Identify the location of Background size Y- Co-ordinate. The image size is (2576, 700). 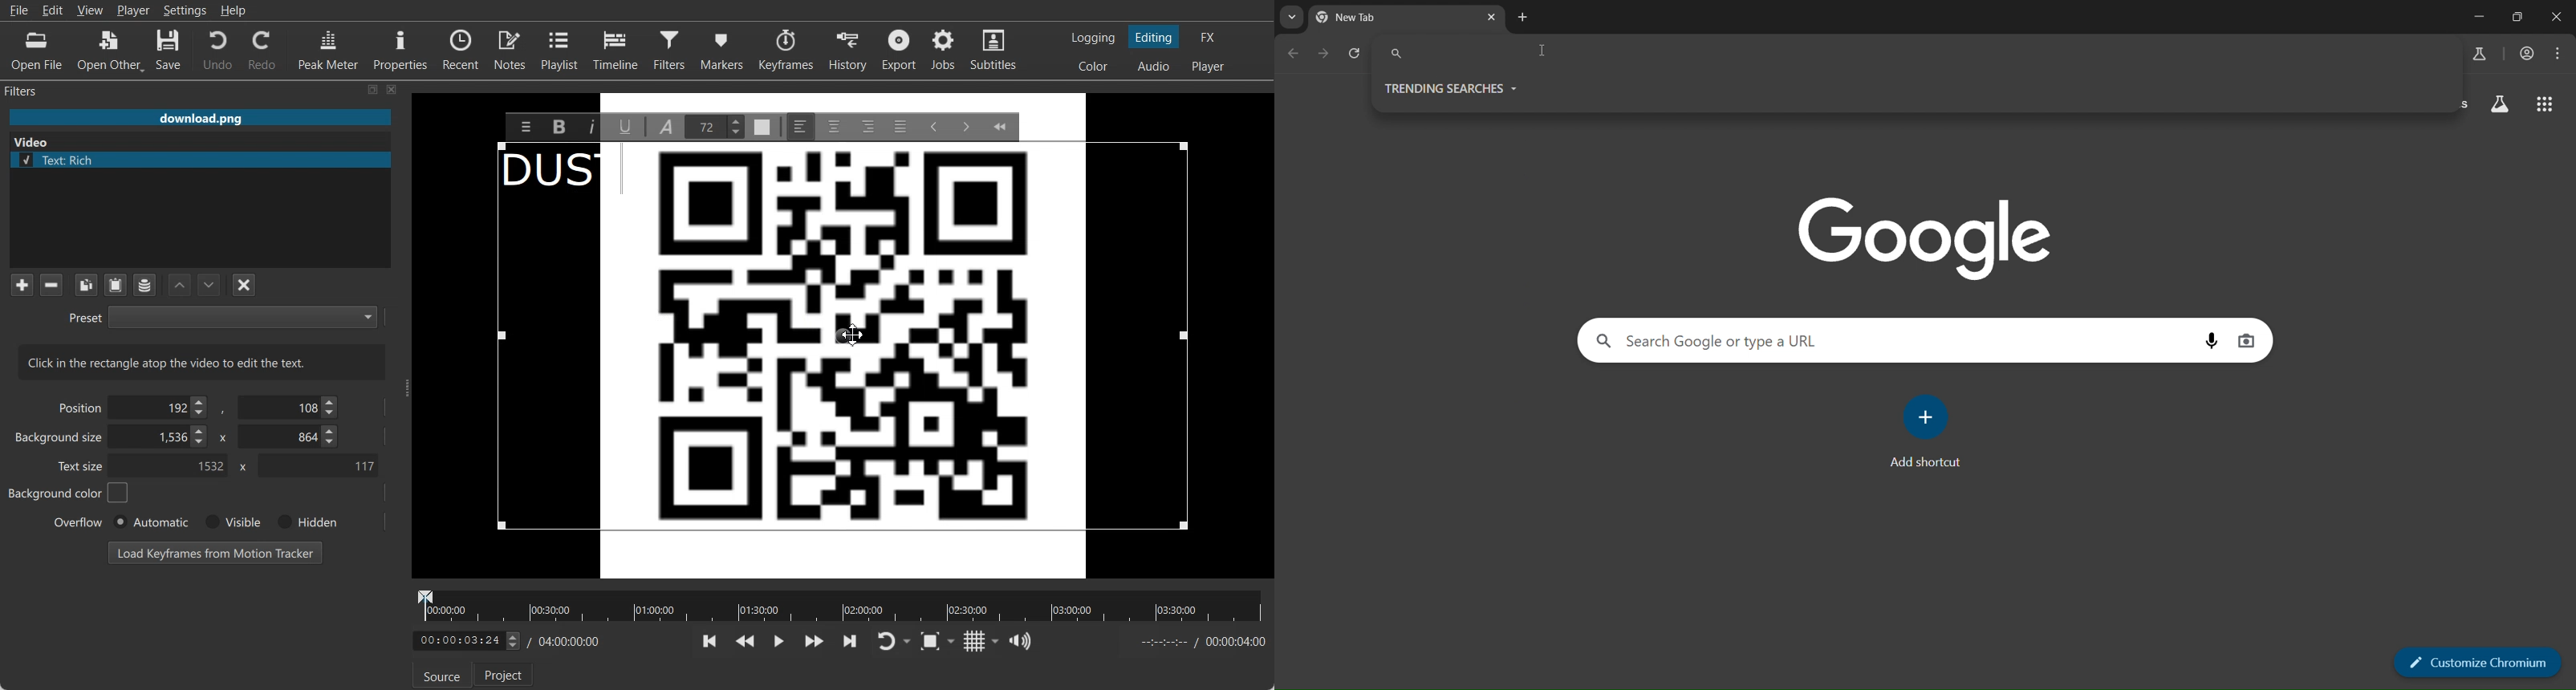
(290, 438).